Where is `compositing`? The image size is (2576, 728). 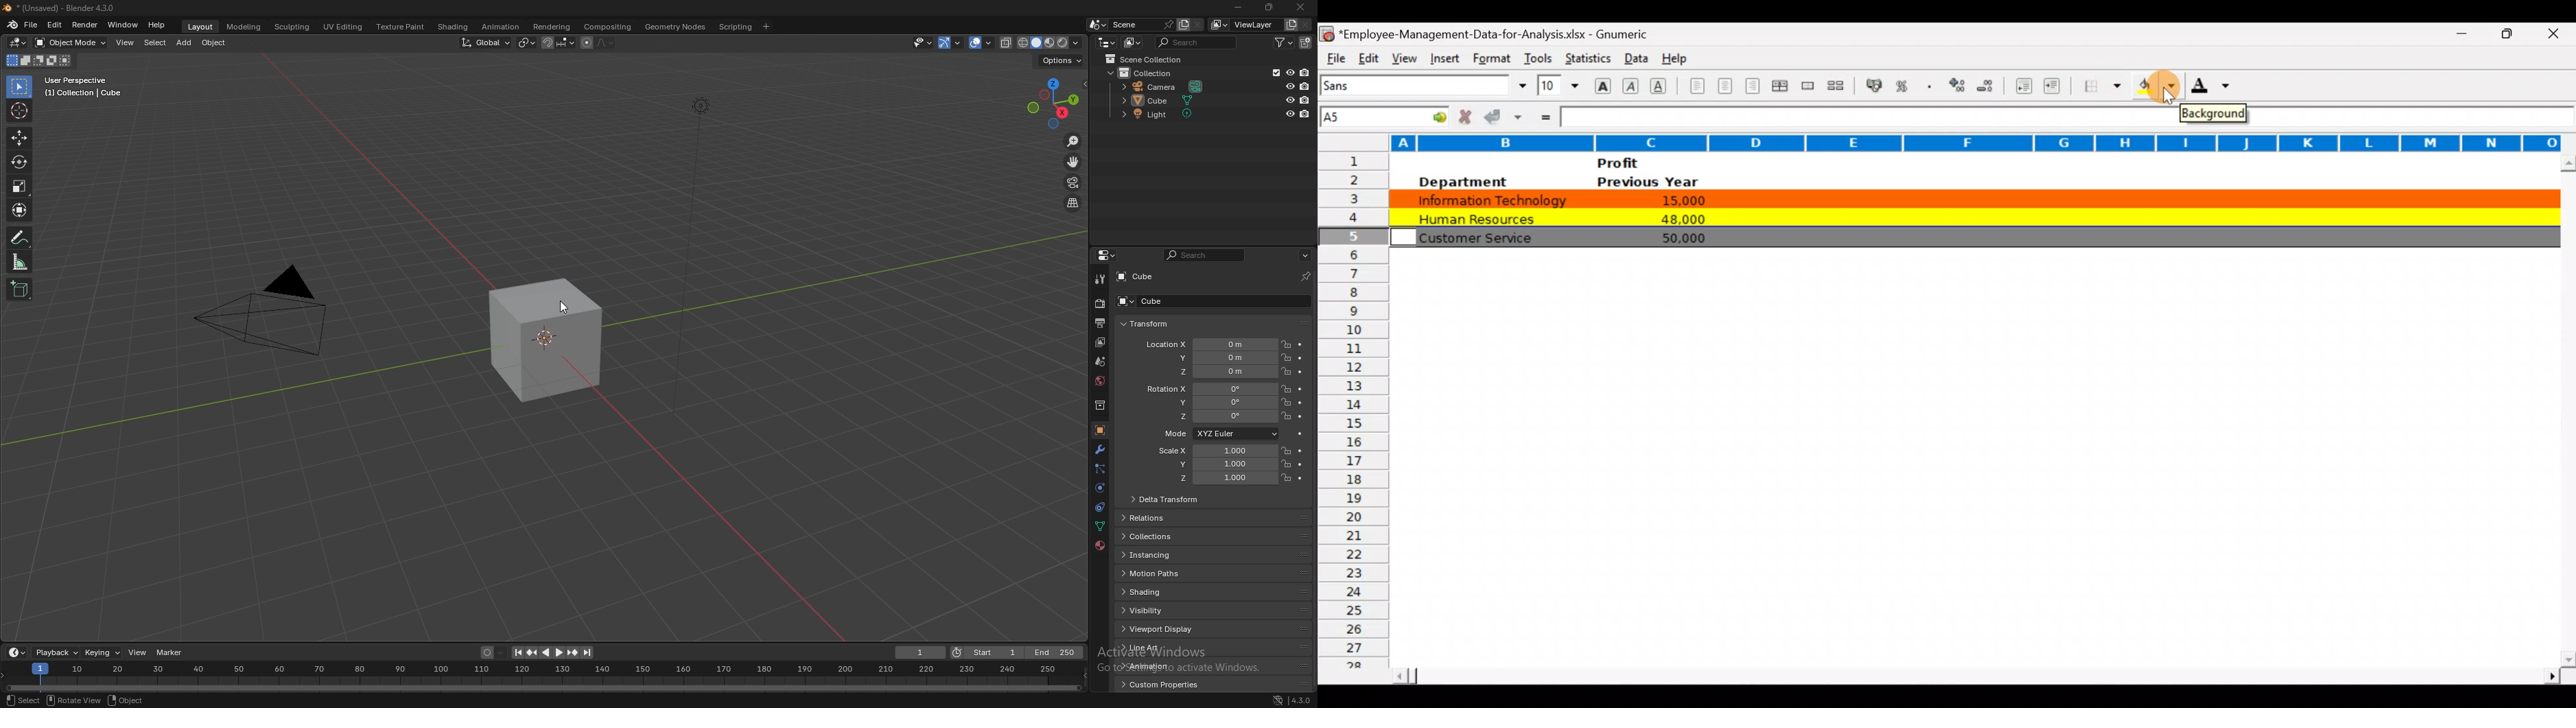
compositing is located at coordinates (607, 27).